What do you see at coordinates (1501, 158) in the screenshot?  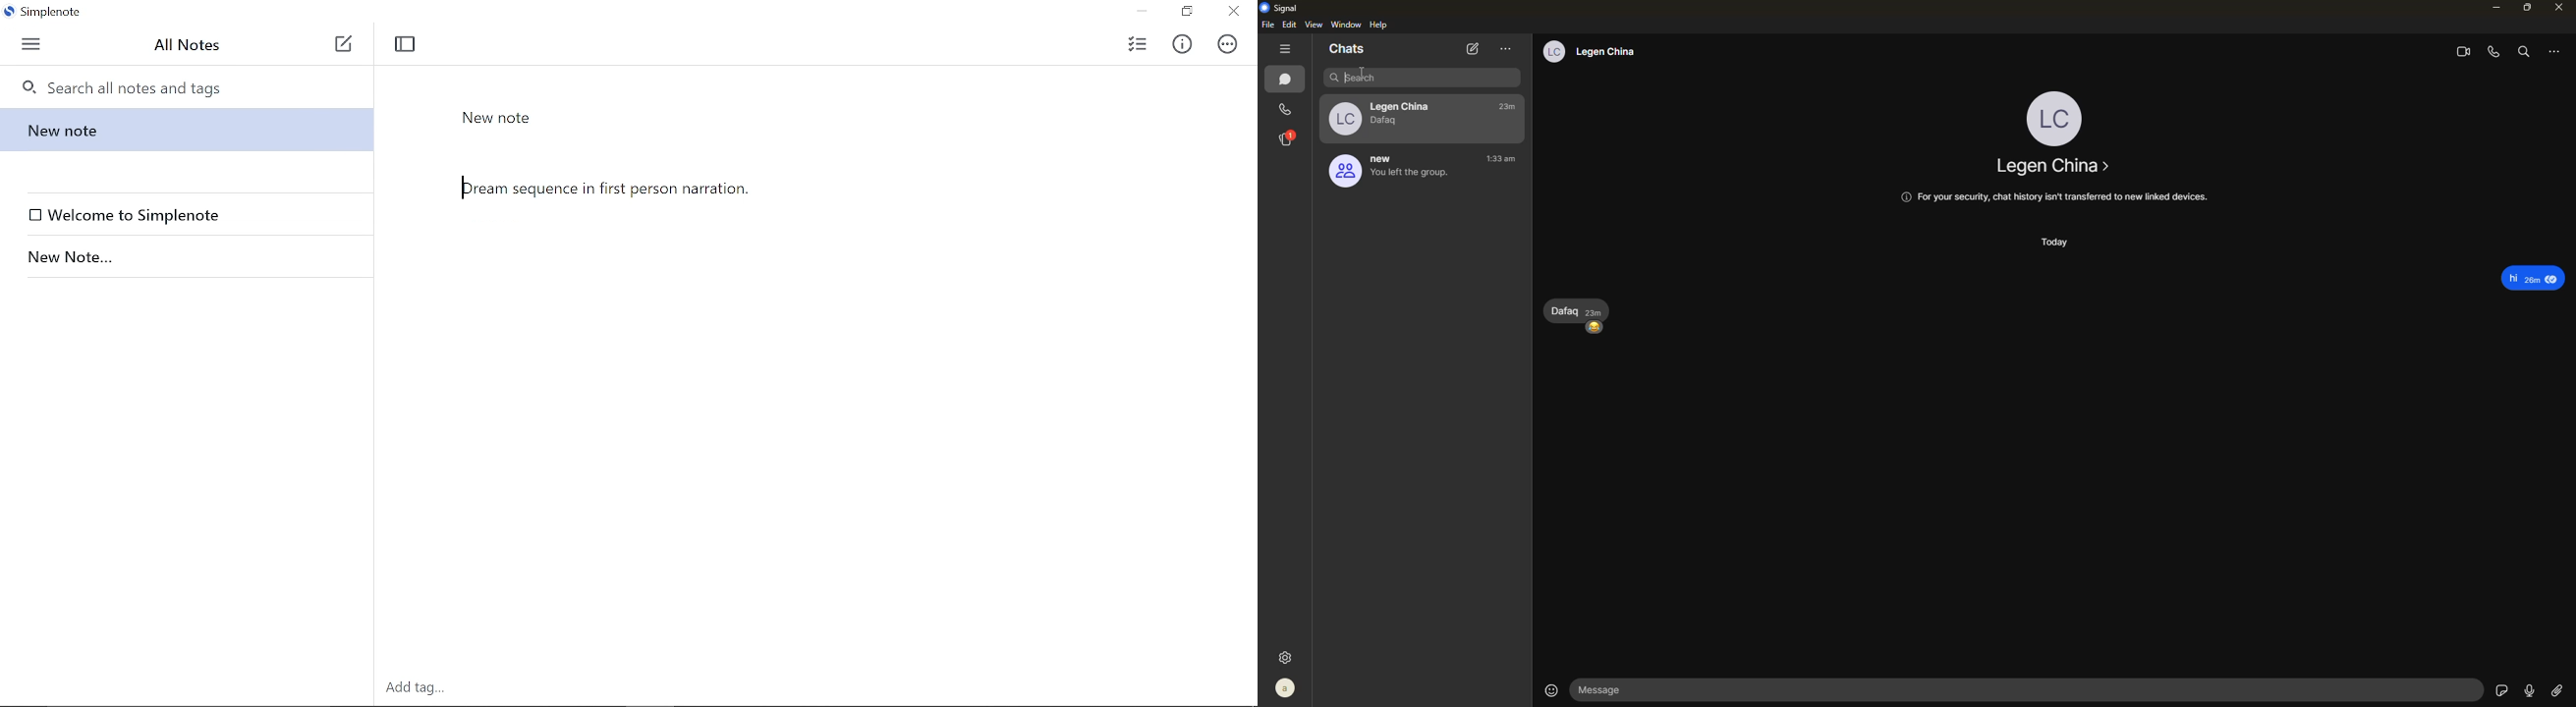 I see `time- 1:33am` at bounding box center [1501, 158].